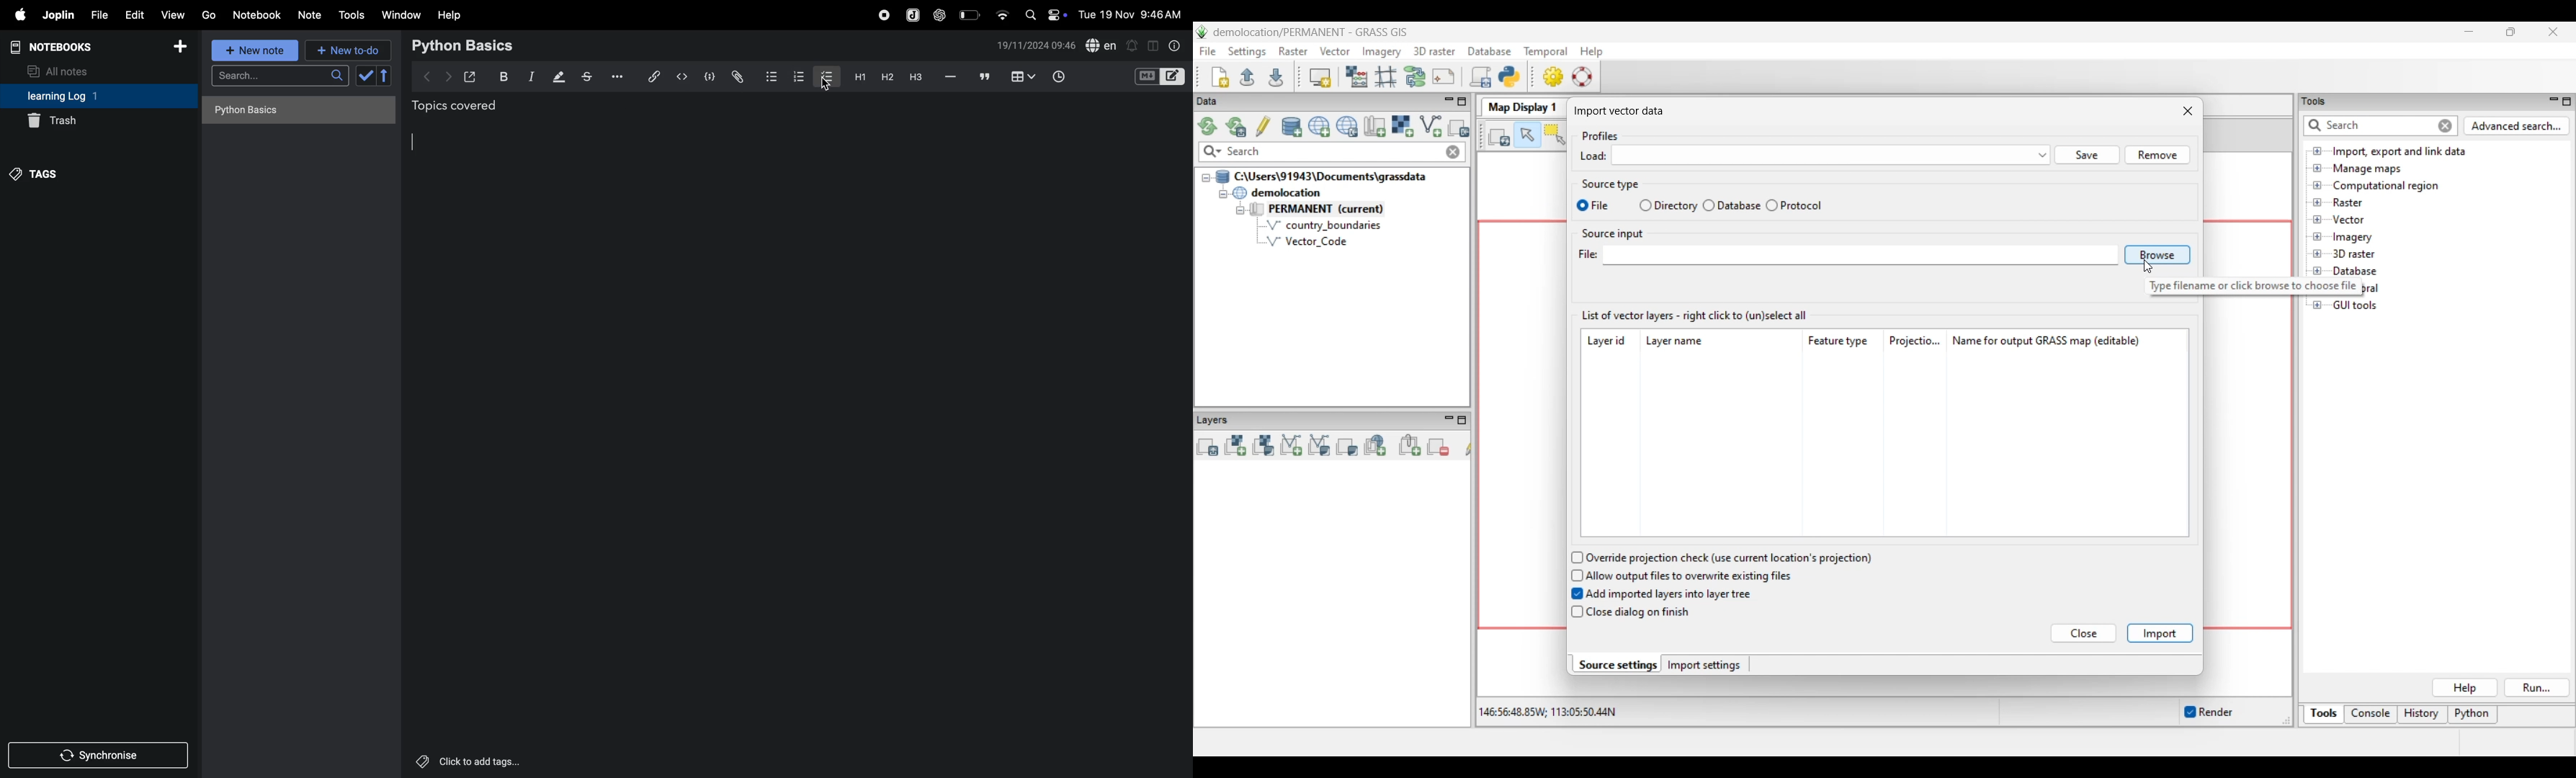  I want to click on window, so click(402, 15).